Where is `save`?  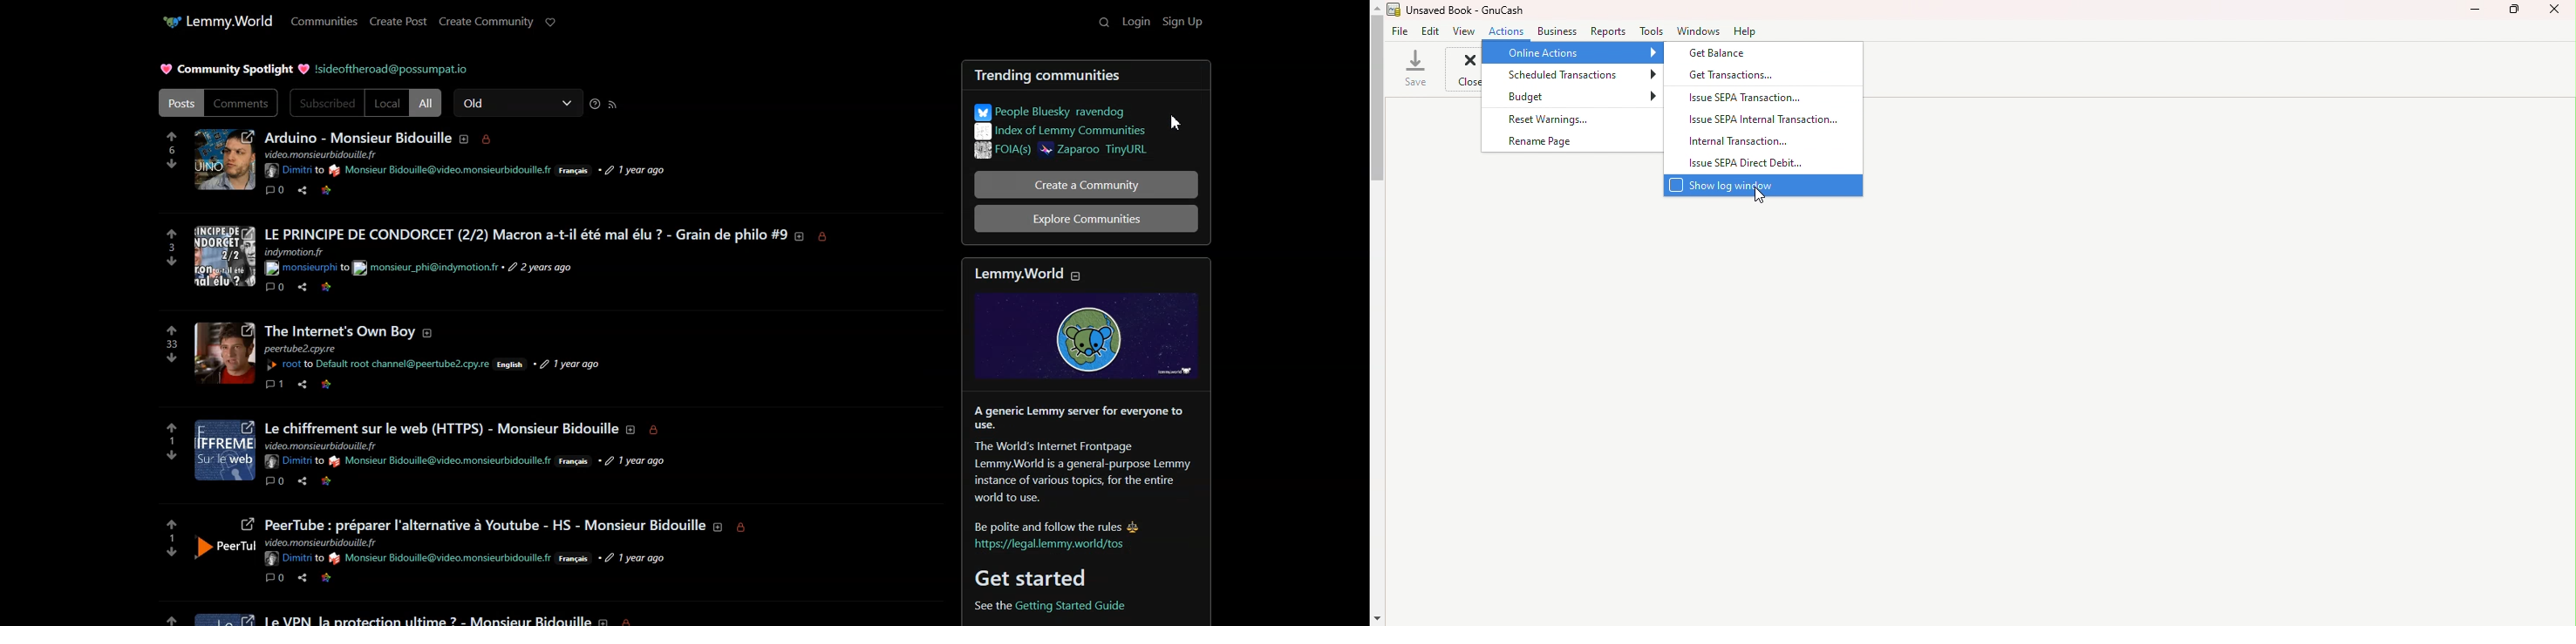 save is located at coordinates (1416, 68).